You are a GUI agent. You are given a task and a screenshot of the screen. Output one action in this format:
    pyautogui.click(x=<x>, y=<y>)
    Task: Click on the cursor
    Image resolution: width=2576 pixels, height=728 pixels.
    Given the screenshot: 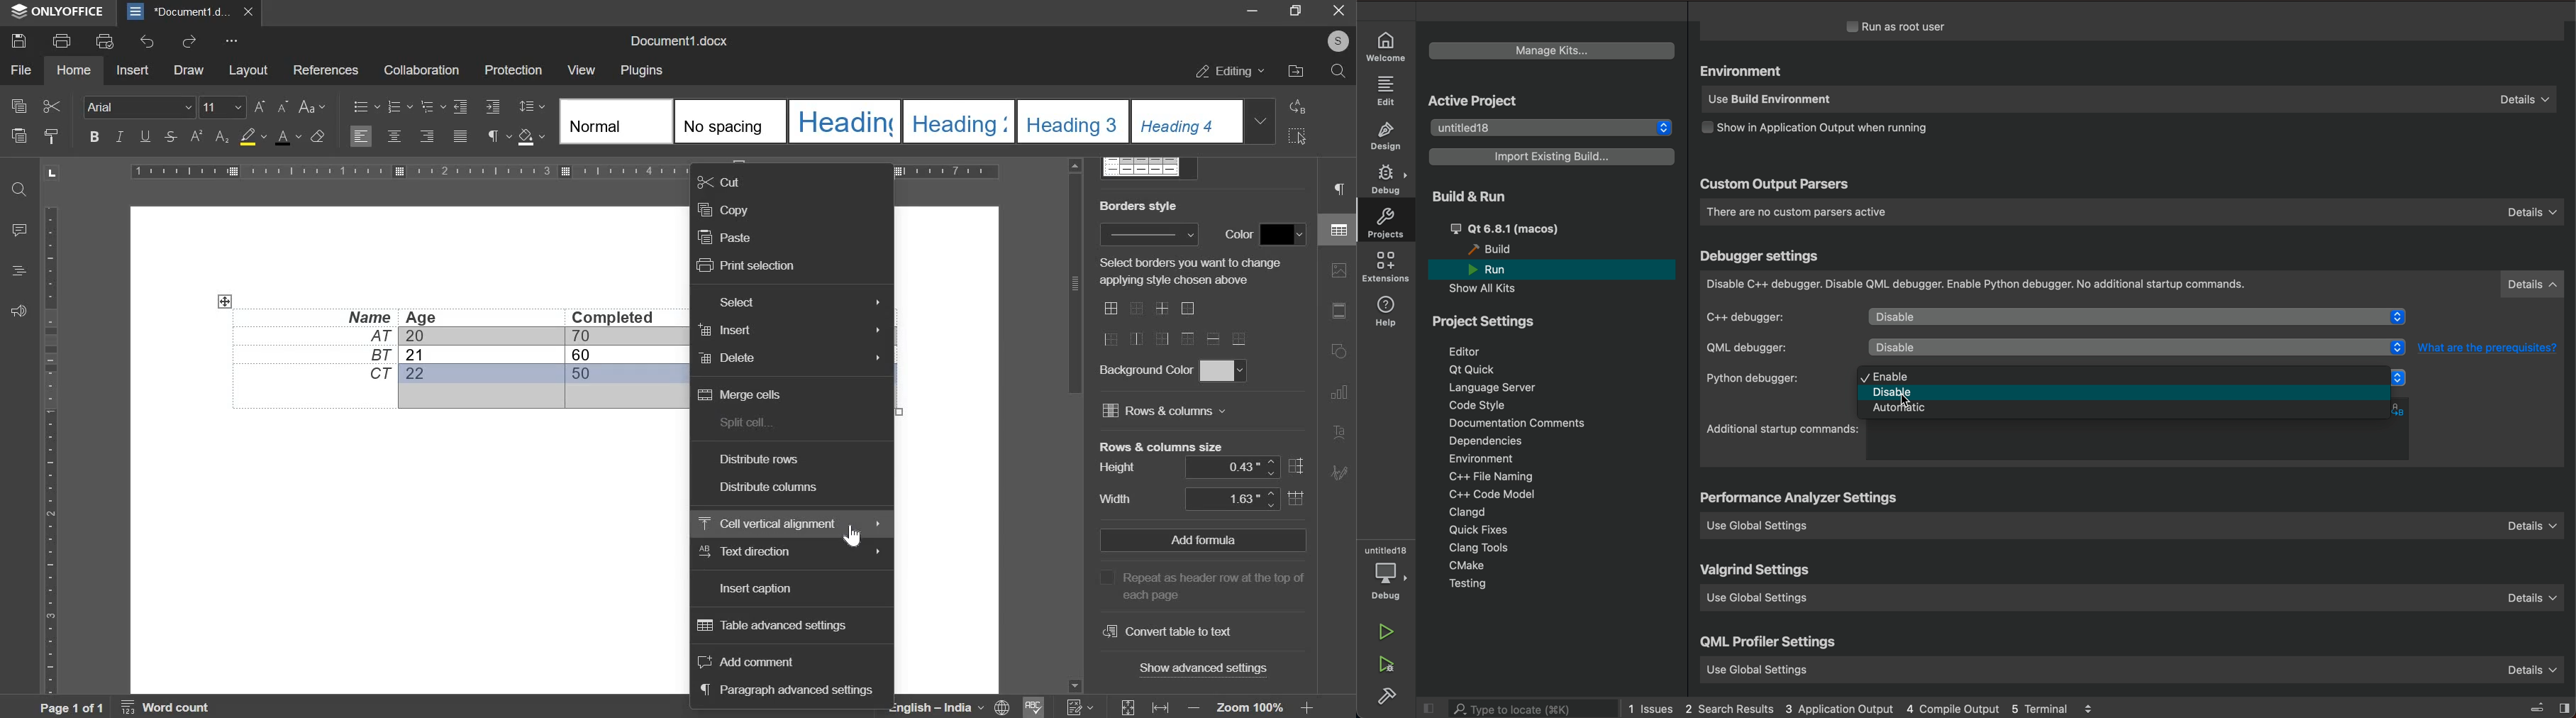 What is the action you would take?
    pyautogui.click(x=852, y=535)
    